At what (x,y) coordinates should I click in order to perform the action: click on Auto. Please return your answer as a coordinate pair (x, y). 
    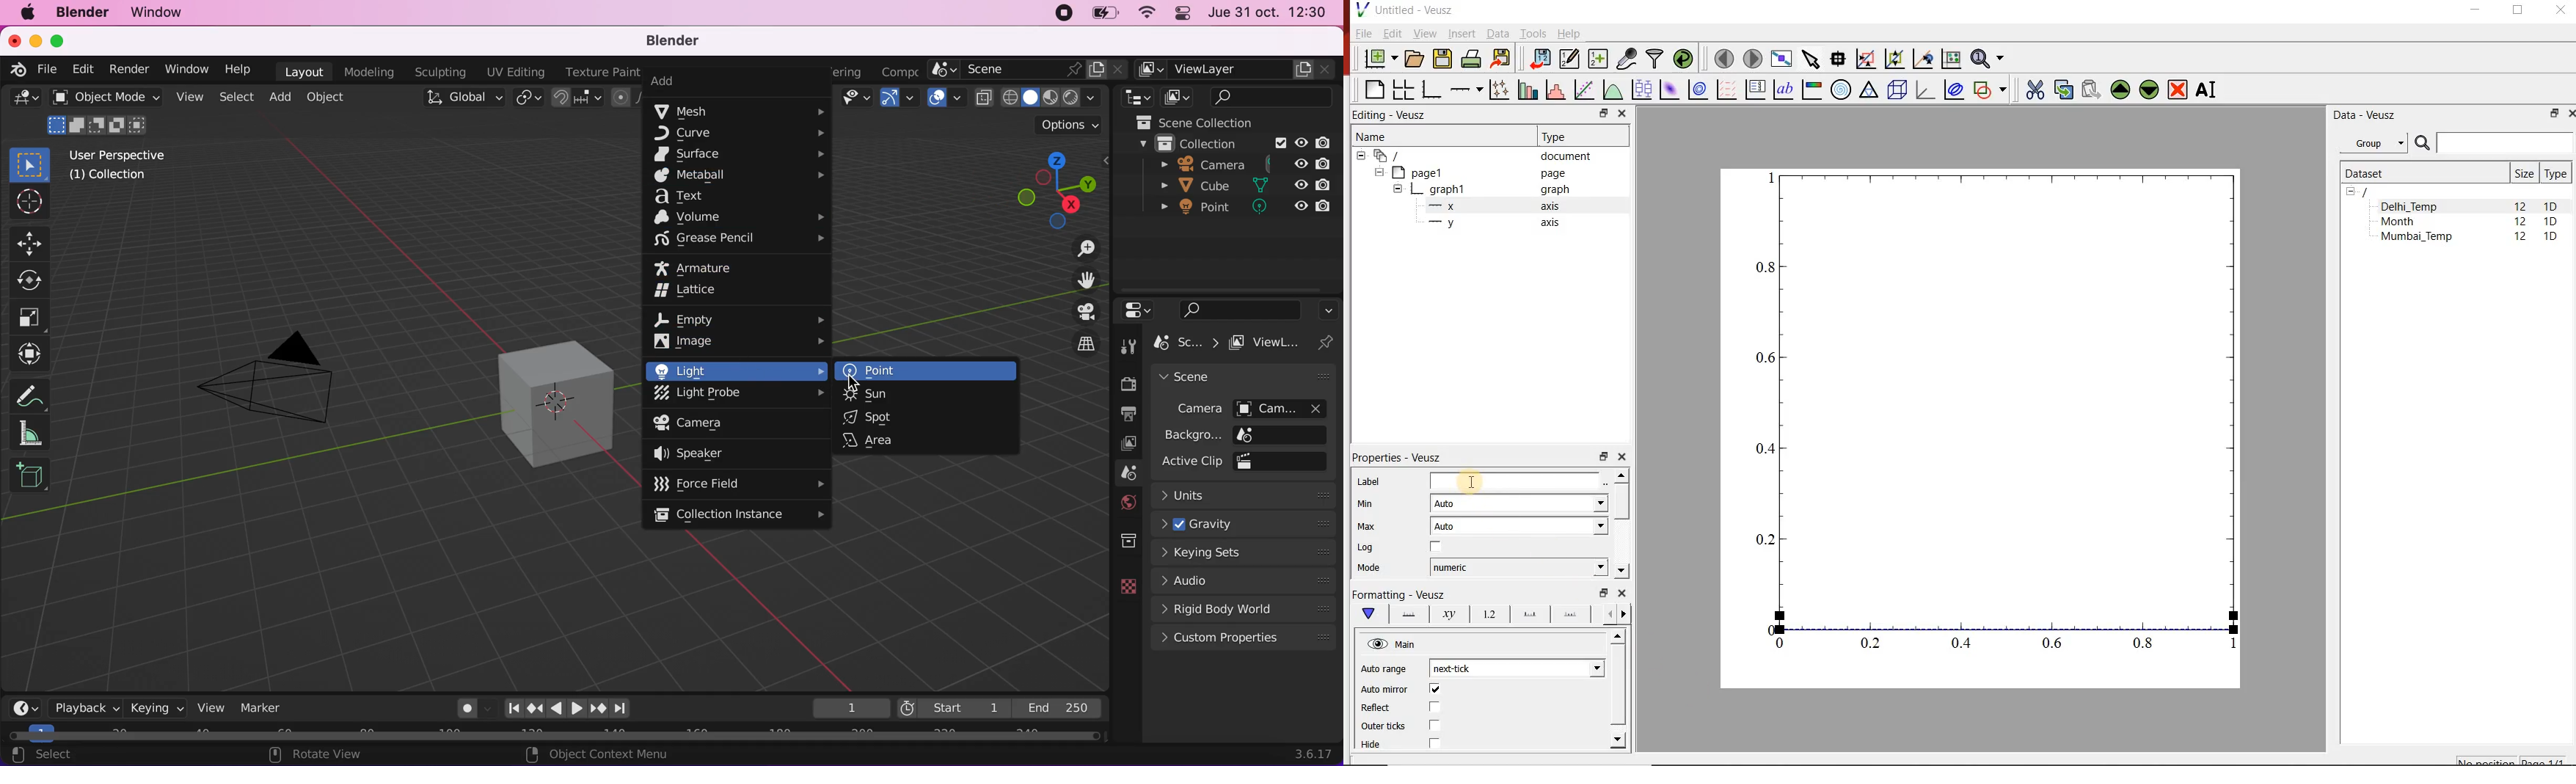
    Looking at the image, I should click on (1519, 526).